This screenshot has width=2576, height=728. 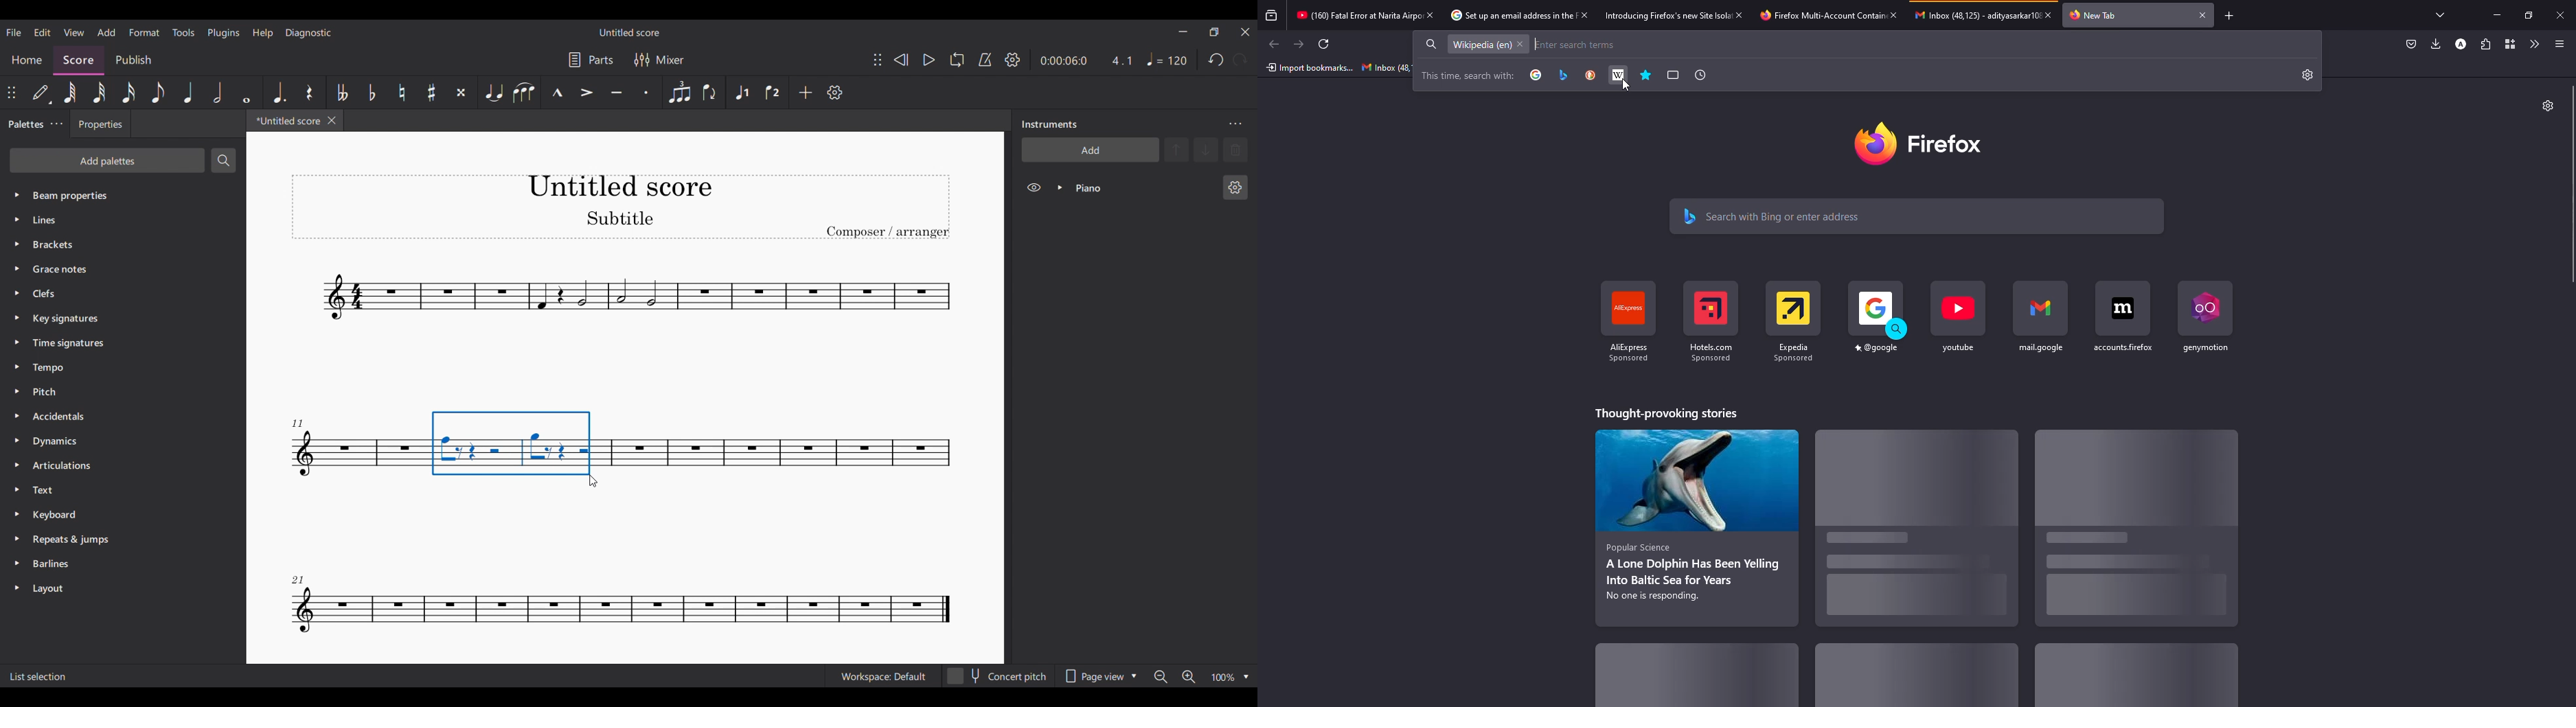 What do you see at coordinates (1091, 149) in the screenshot?
I see `Add instrument` at bounding box center [1091, 149].